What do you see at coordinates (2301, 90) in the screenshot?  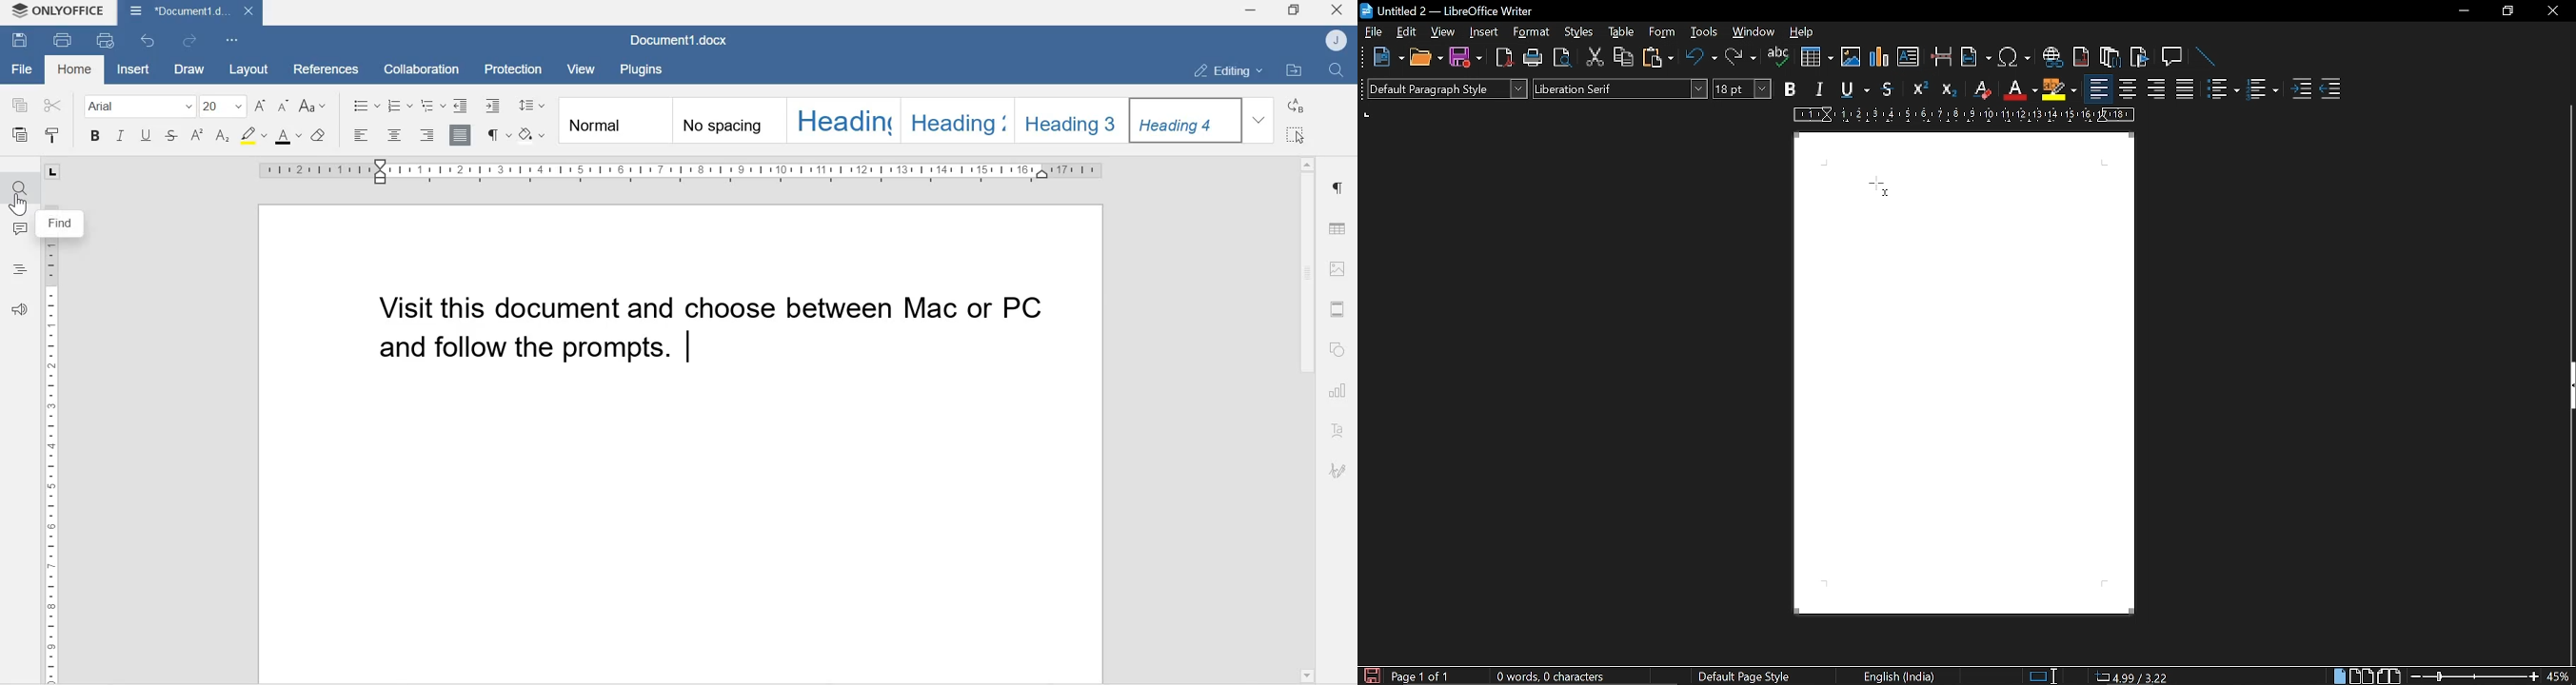 I see `indent left` at bounding box center [2301, 90].